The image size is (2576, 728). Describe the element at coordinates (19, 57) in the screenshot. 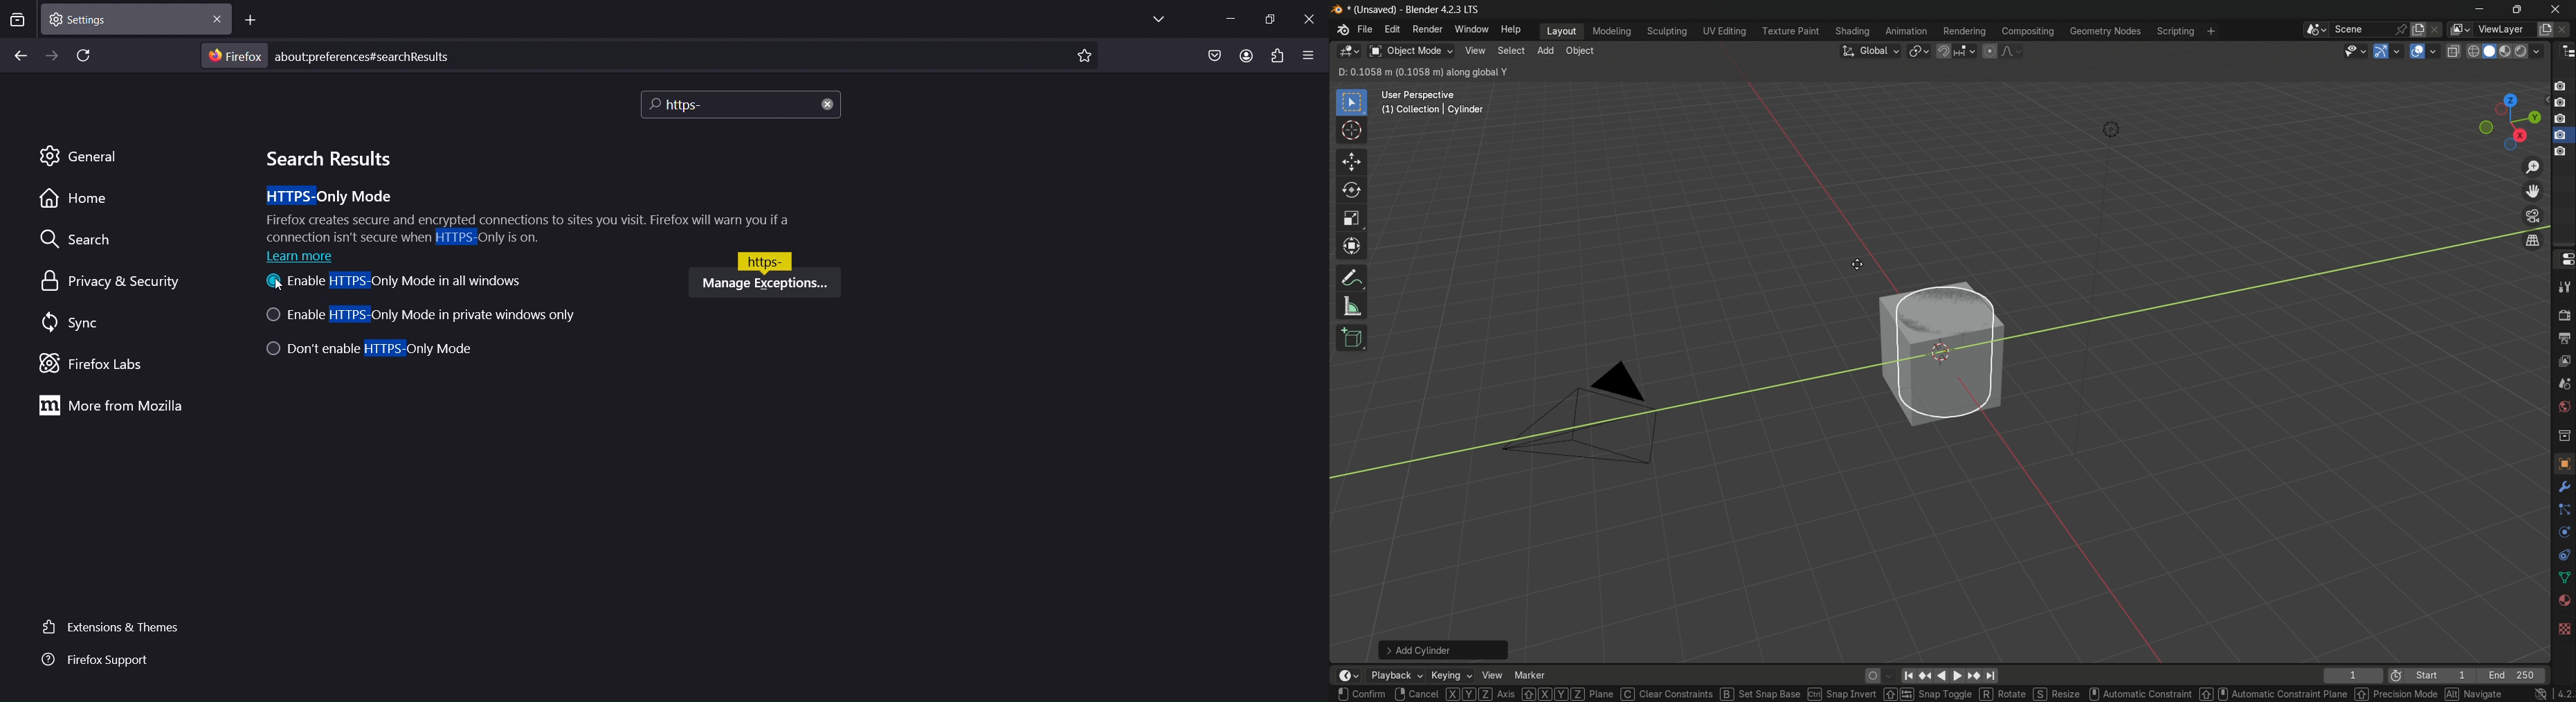

I see `go back one page` at that location.